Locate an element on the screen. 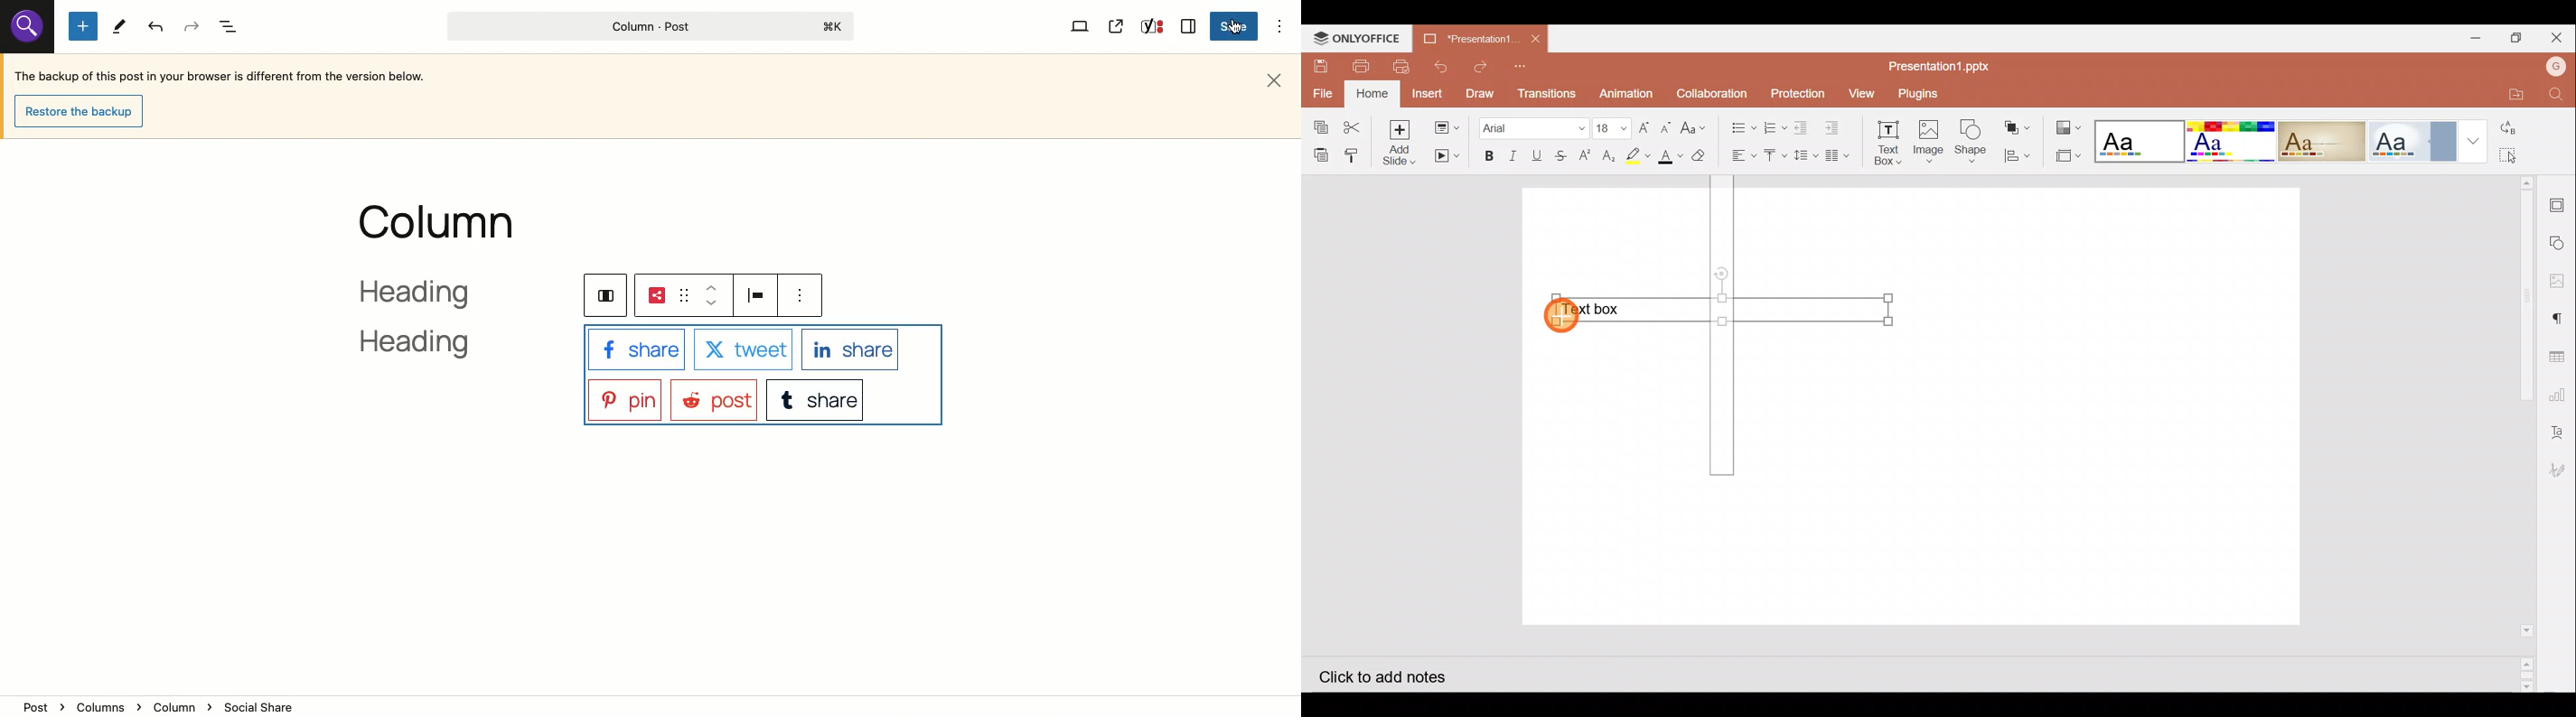 The width and height of the screenshot is (2576, 728). ONLYOFFICE is located at coordinates (1354, 38).